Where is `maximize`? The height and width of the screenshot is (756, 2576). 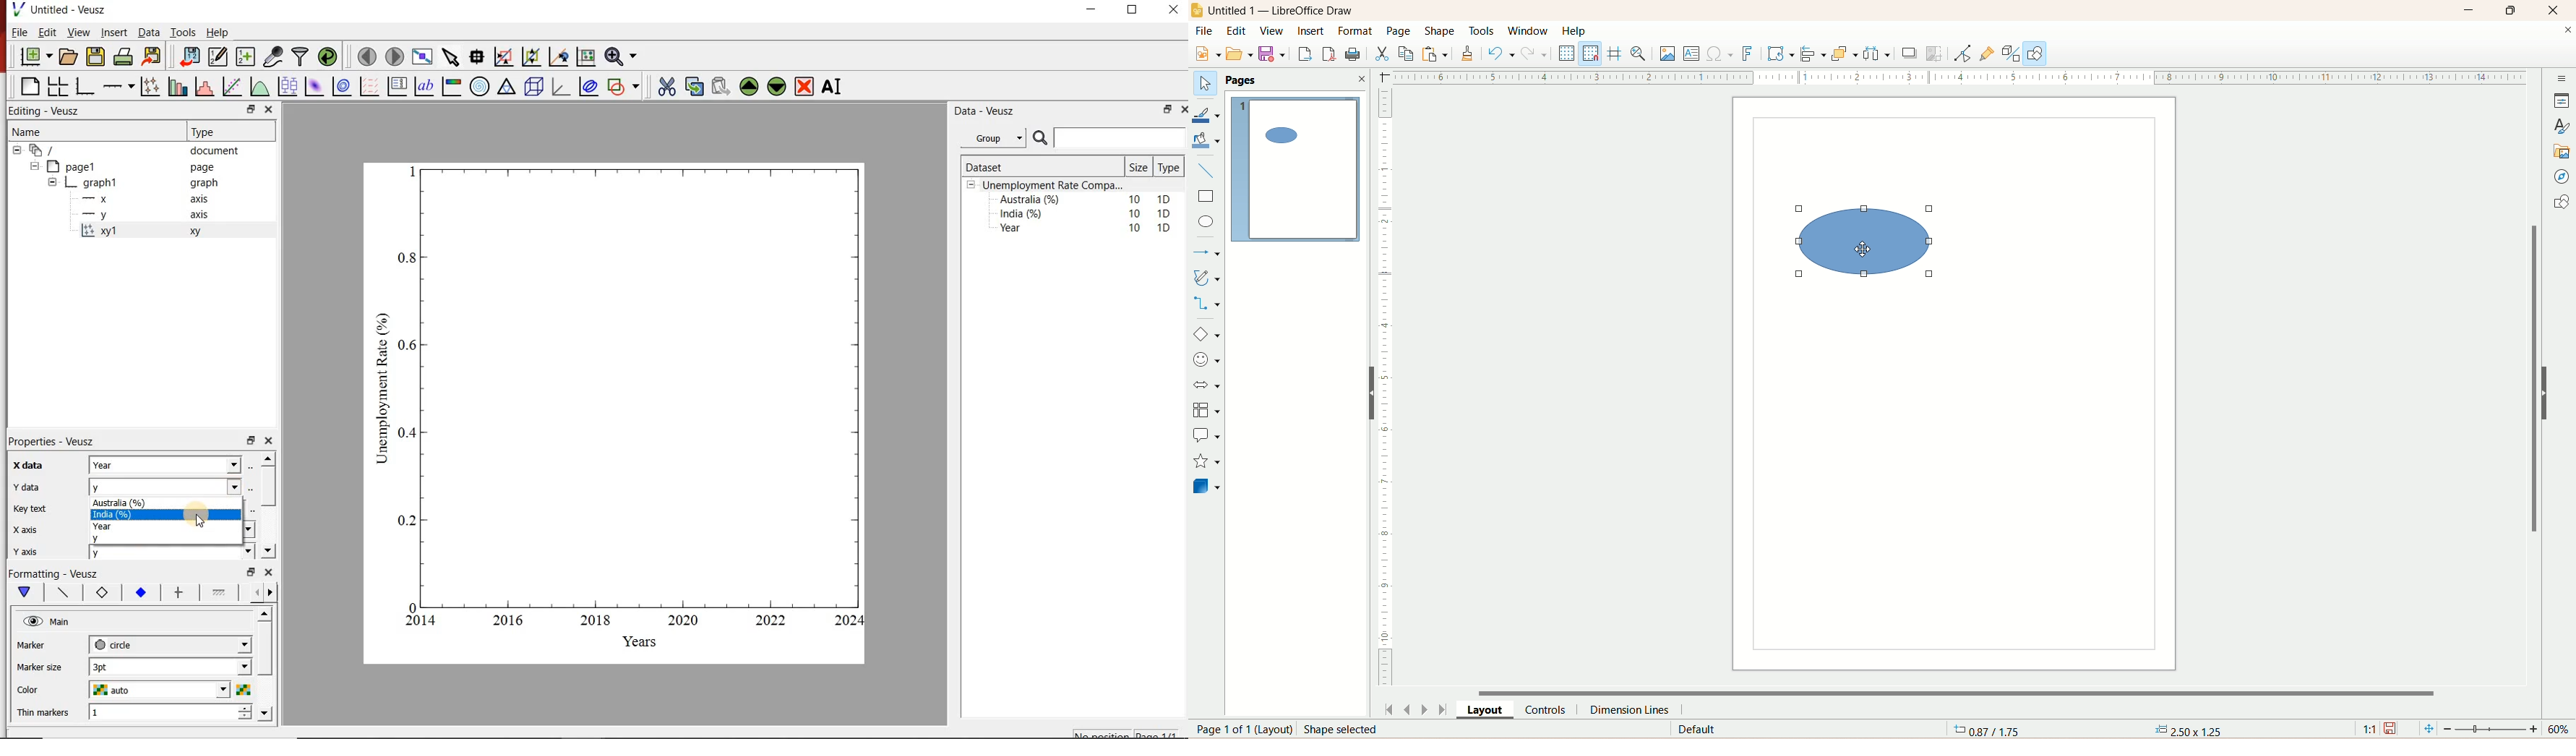
maximize is located at coordinates (2510, 10).